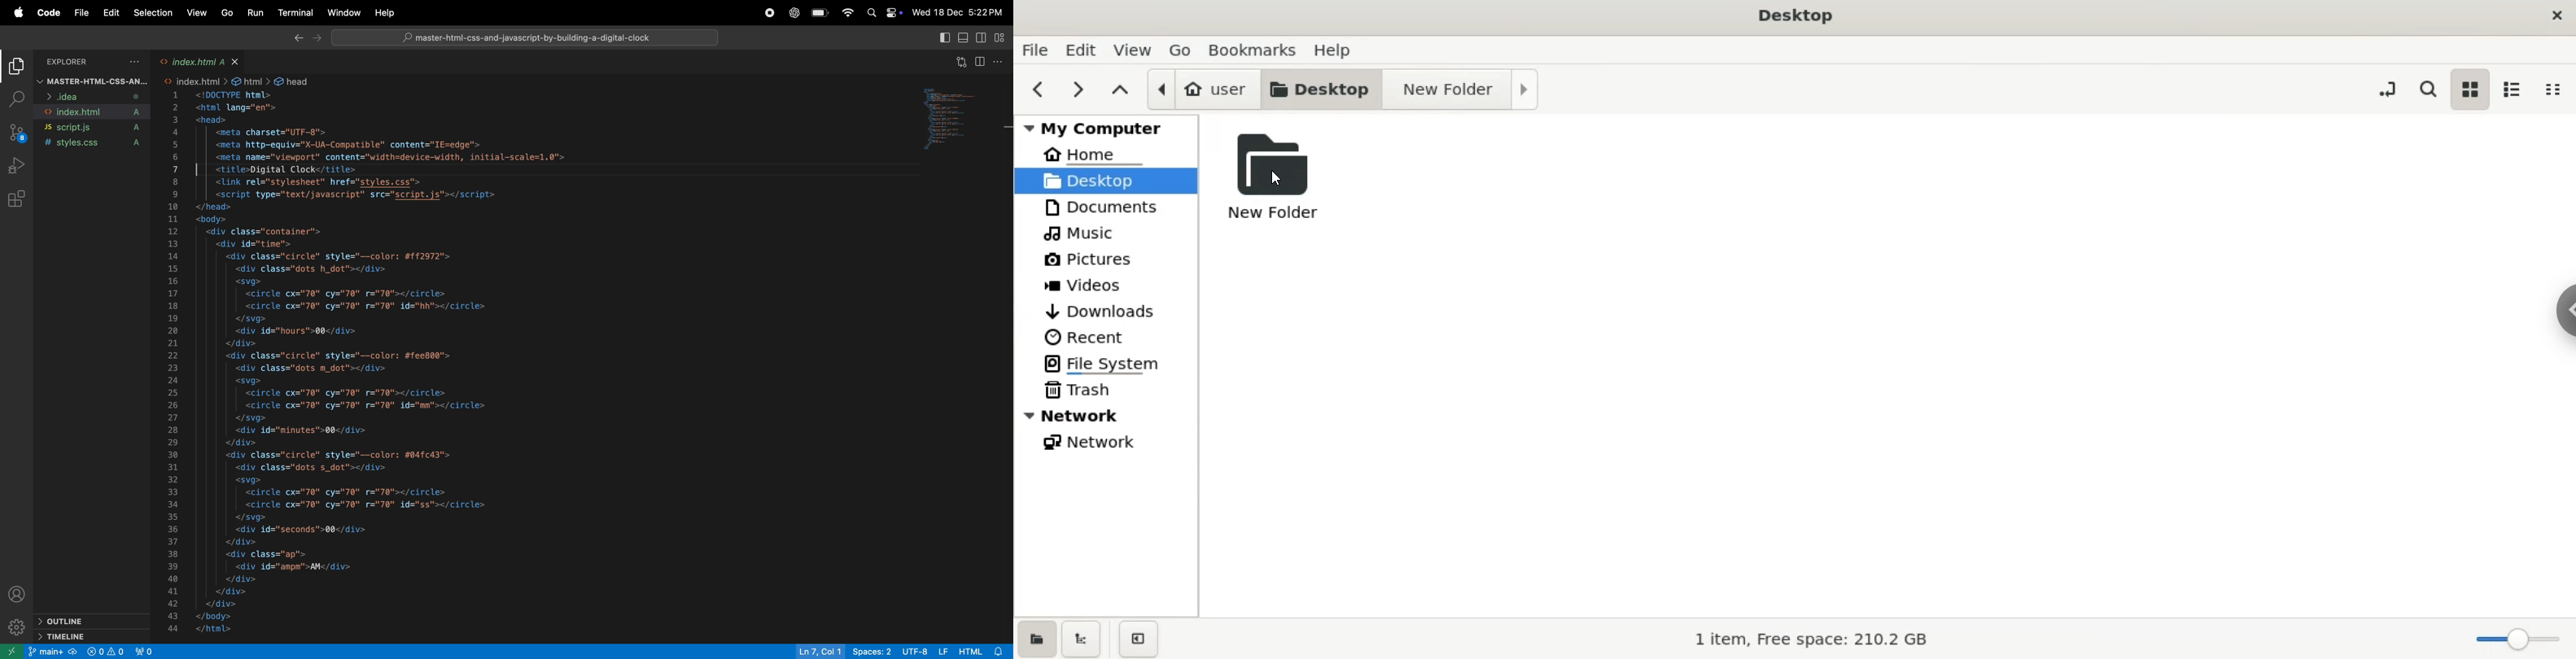 This screenshot has height=672, width=2576. What do you see at coordinates (20, 594) in the screenshot?
I see `profile` at bounding box center [20, 594].